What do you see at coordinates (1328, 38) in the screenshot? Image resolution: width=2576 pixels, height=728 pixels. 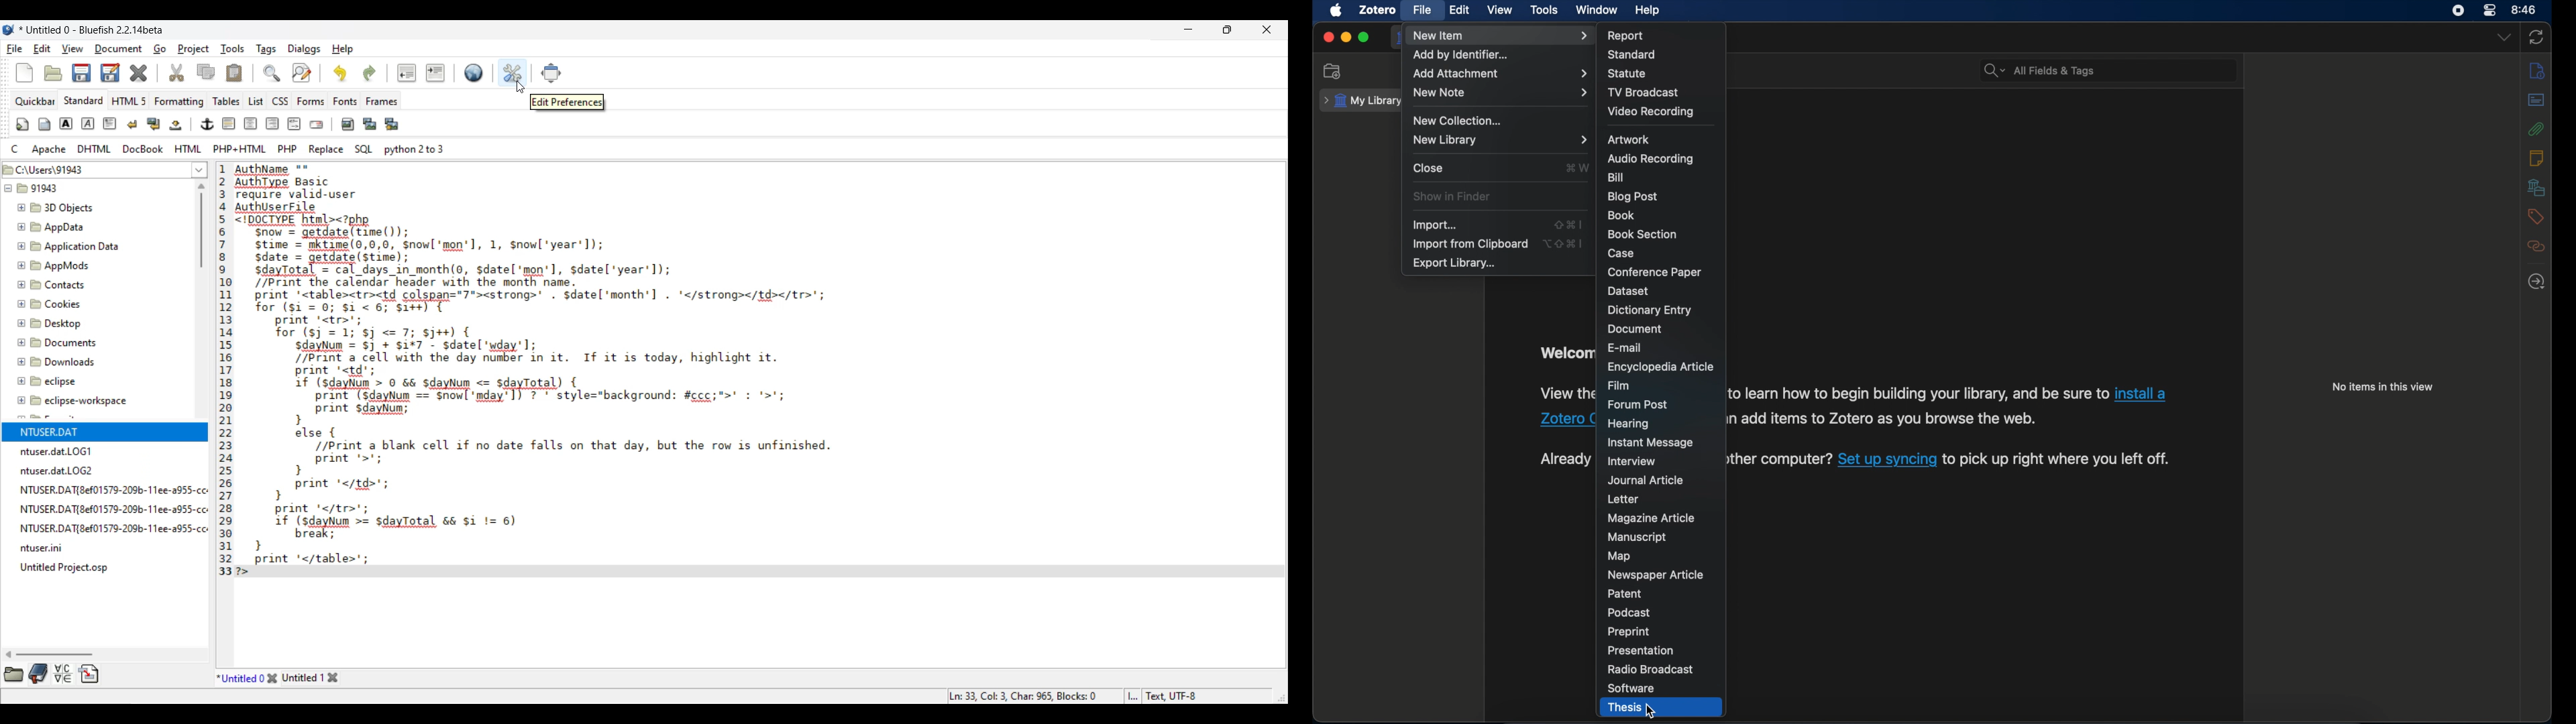 I see `close` at bounding box center [1328, 38].